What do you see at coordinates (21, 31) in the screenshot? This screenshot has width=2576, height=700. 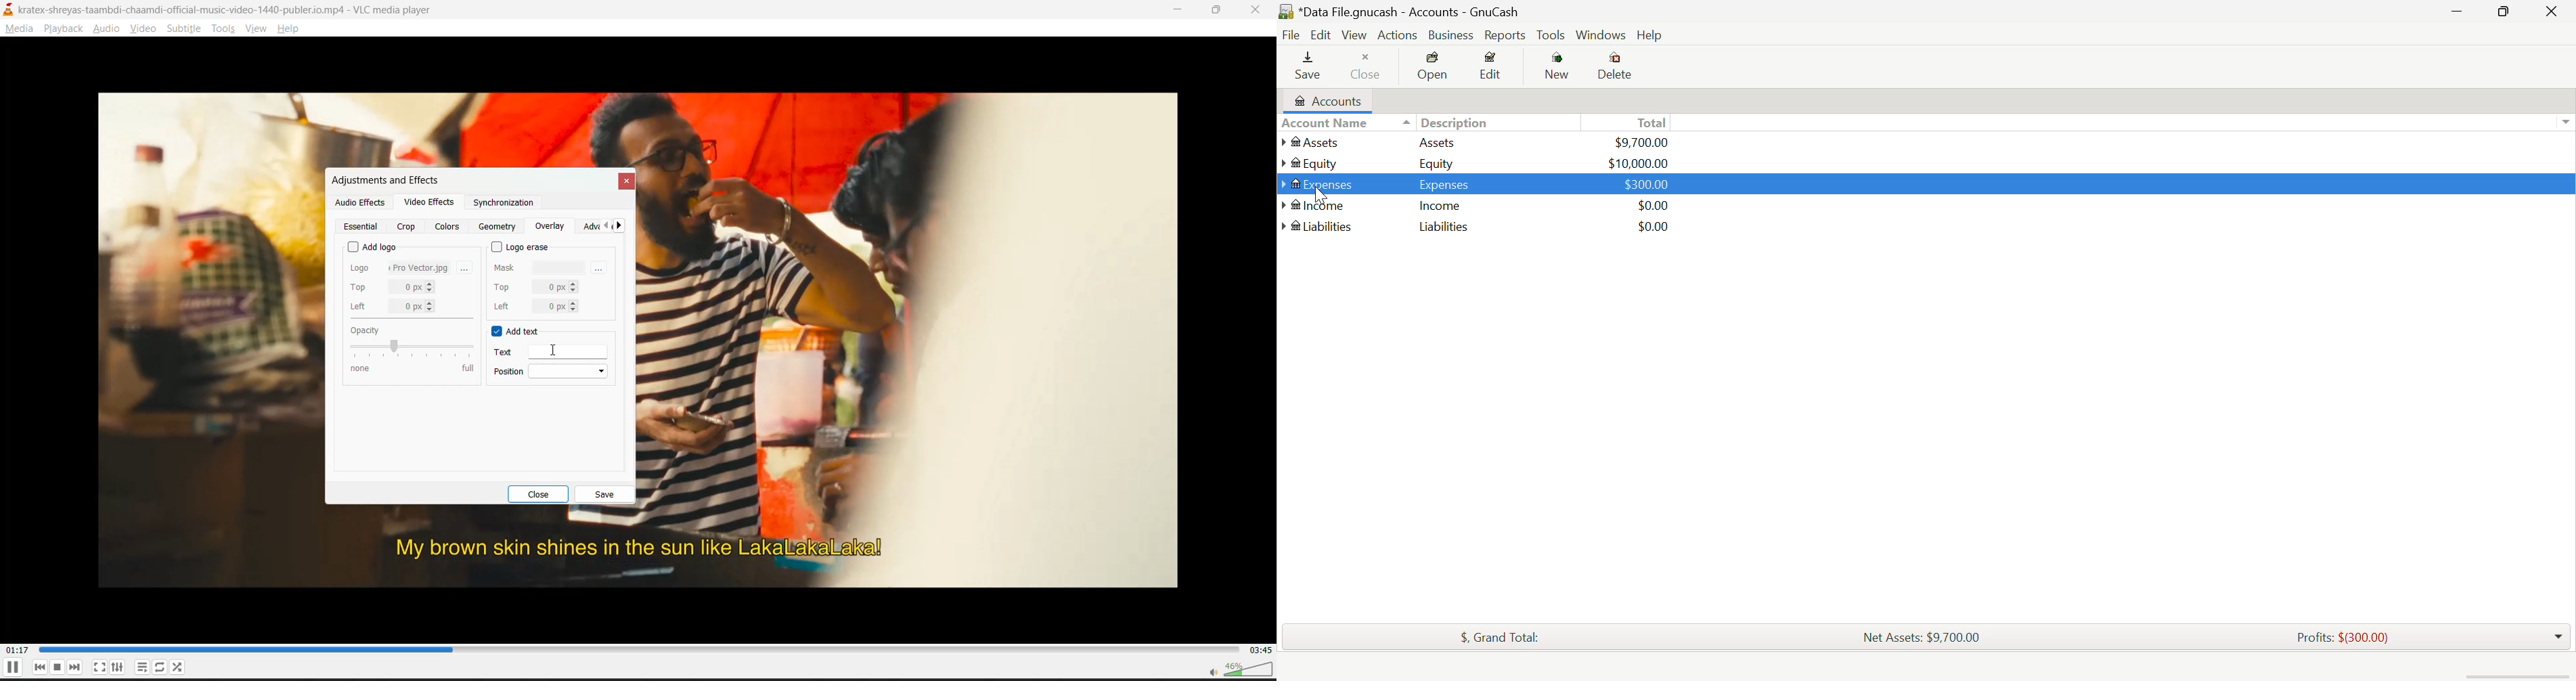 I see `media` at bounding box center [21, 31].